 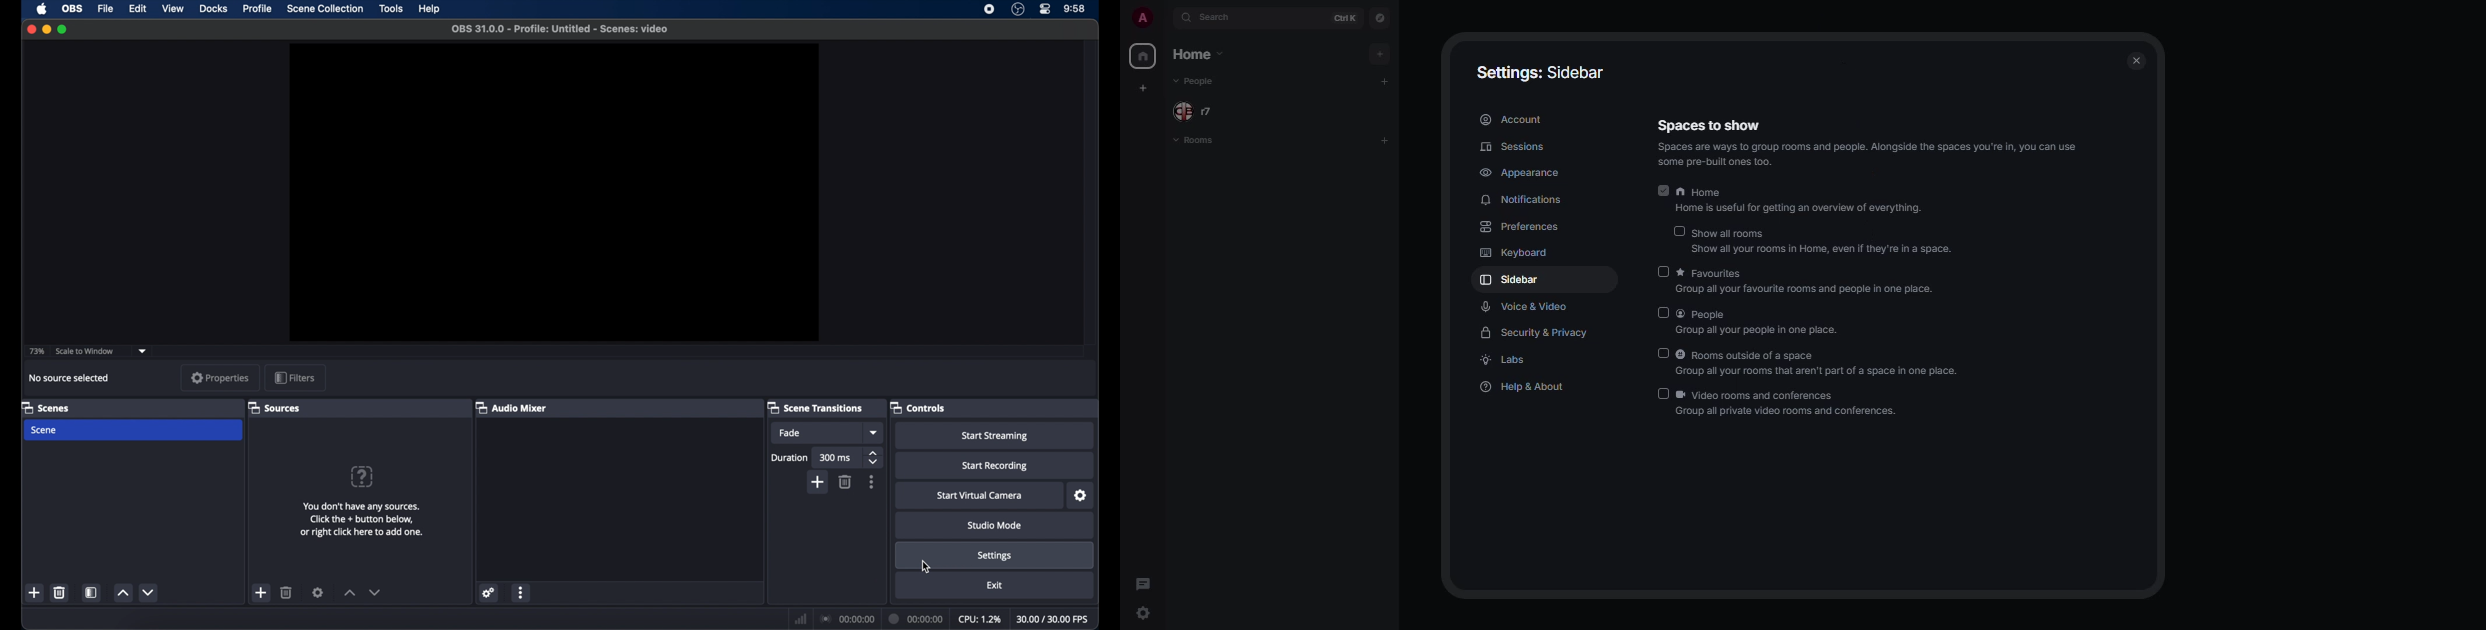 I want to click on disabled, so click(x=1663, y=393).